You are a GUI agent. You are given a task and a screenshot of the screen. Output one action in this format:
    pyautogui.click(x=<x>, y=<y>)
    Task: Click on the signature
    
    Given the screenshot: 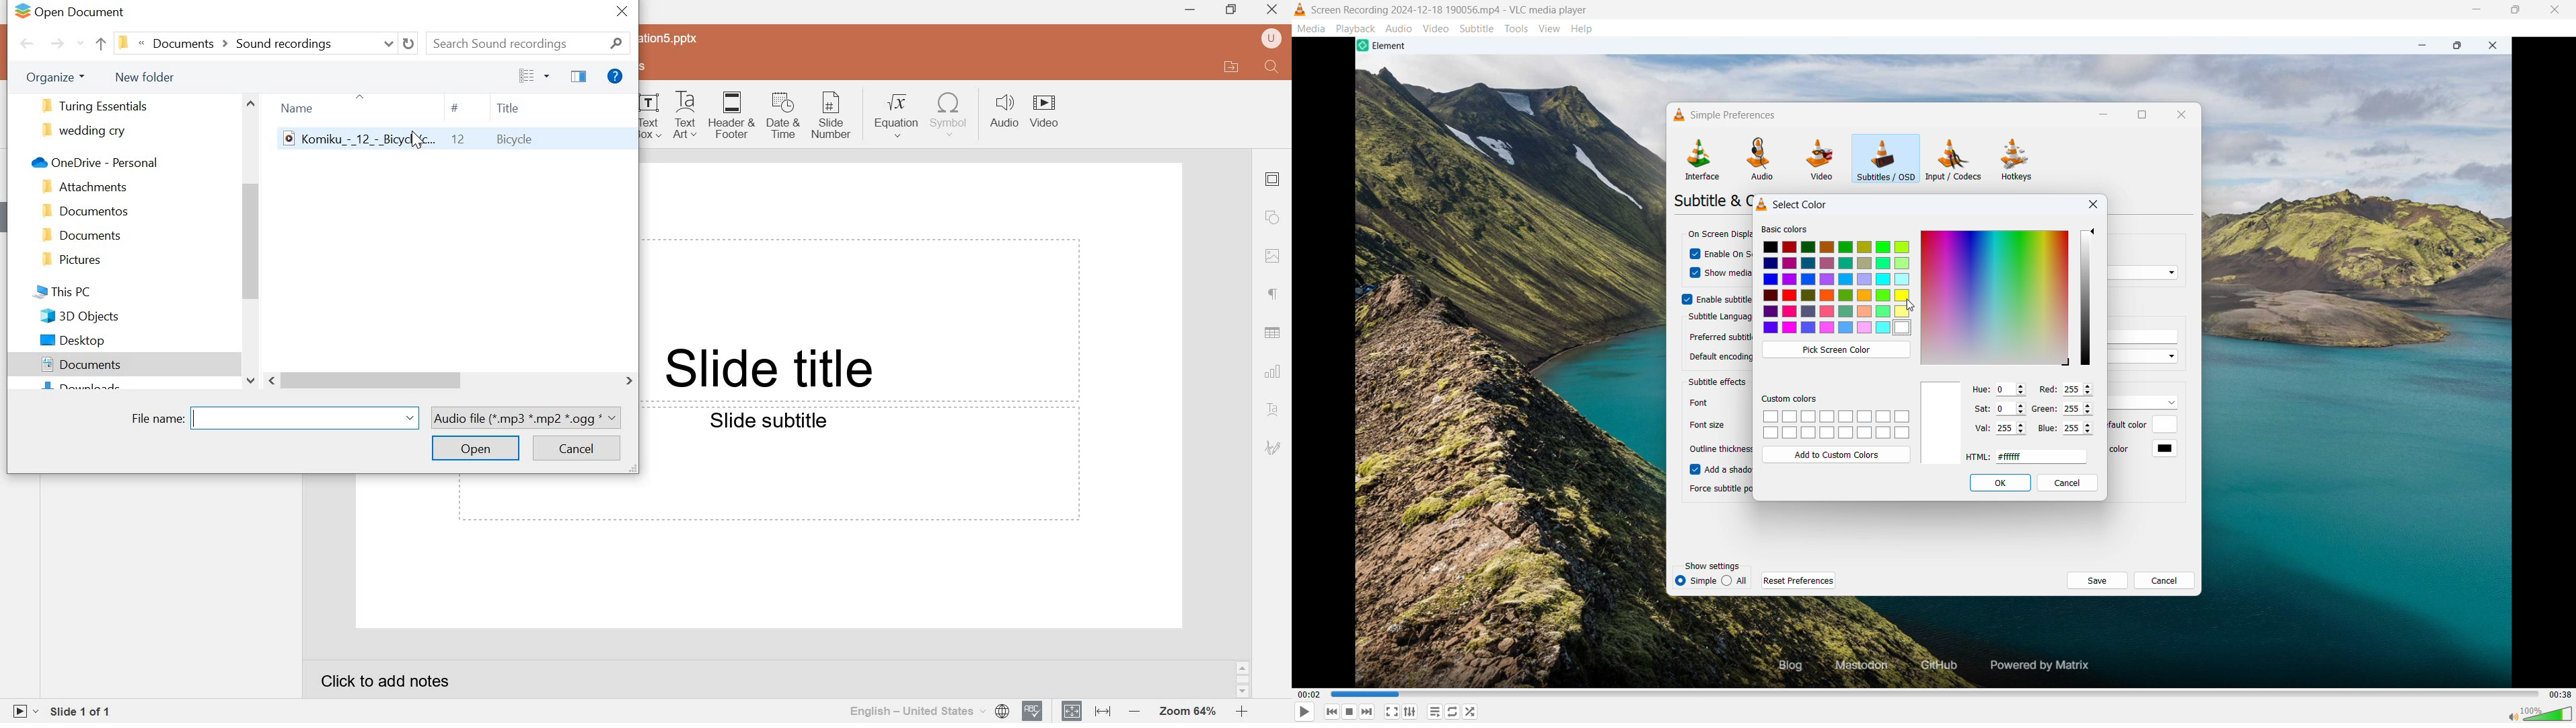 What is the action you would take?
    pyautogui.click(x=1273, y=448)
    